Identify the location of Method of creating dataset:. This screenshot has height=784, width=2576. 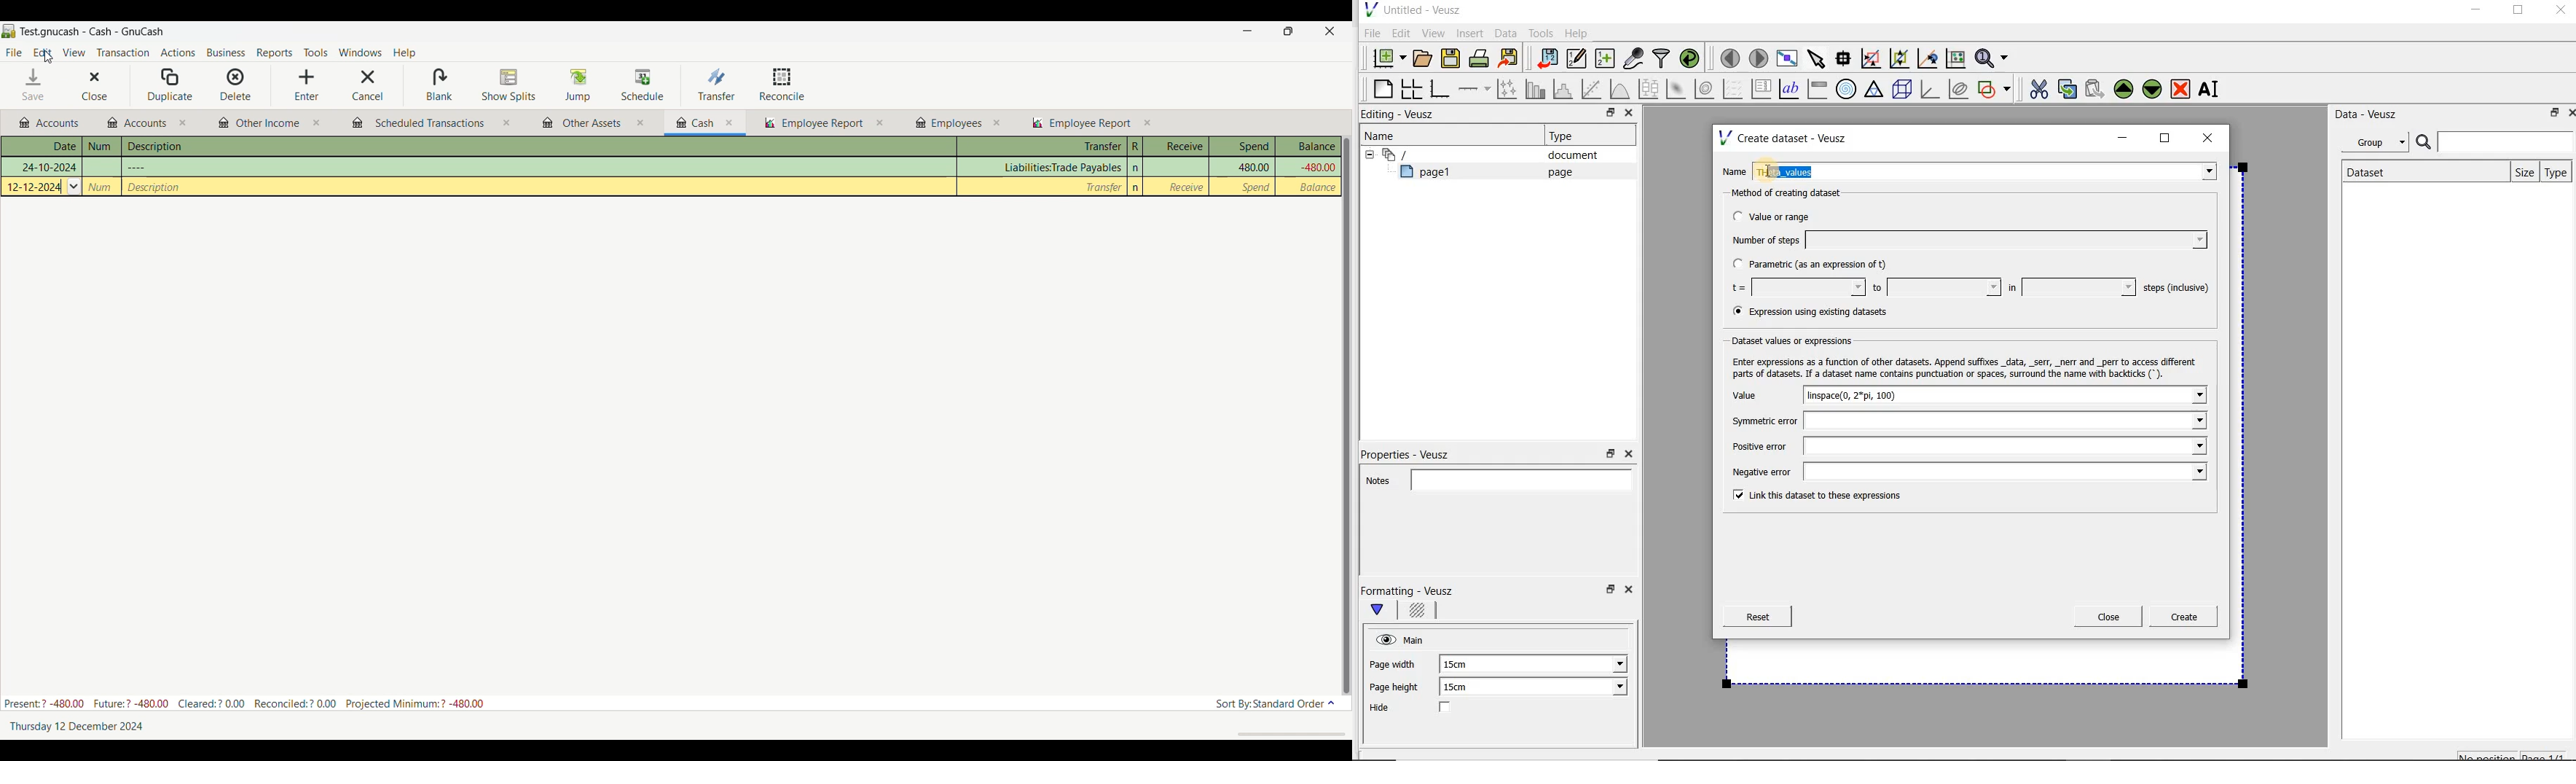
(1797, 193).